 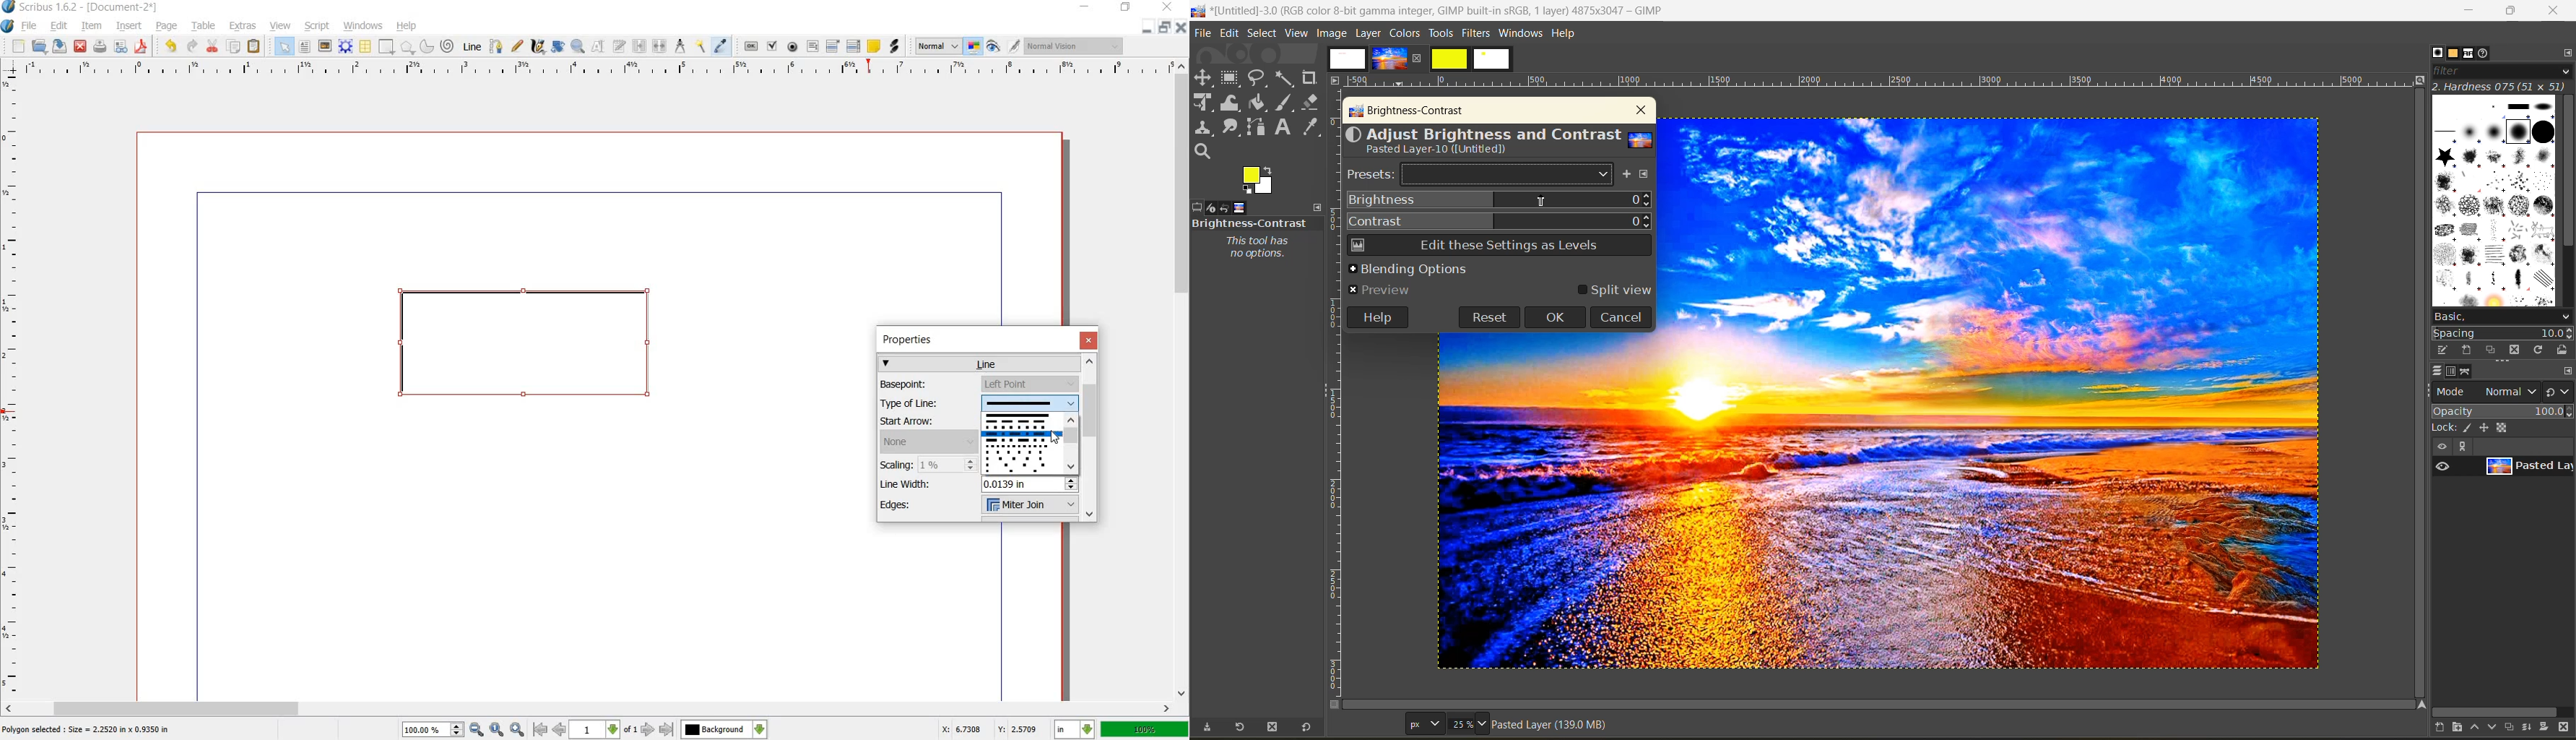 I want to click on UNDO, so click(x=169, y=47).